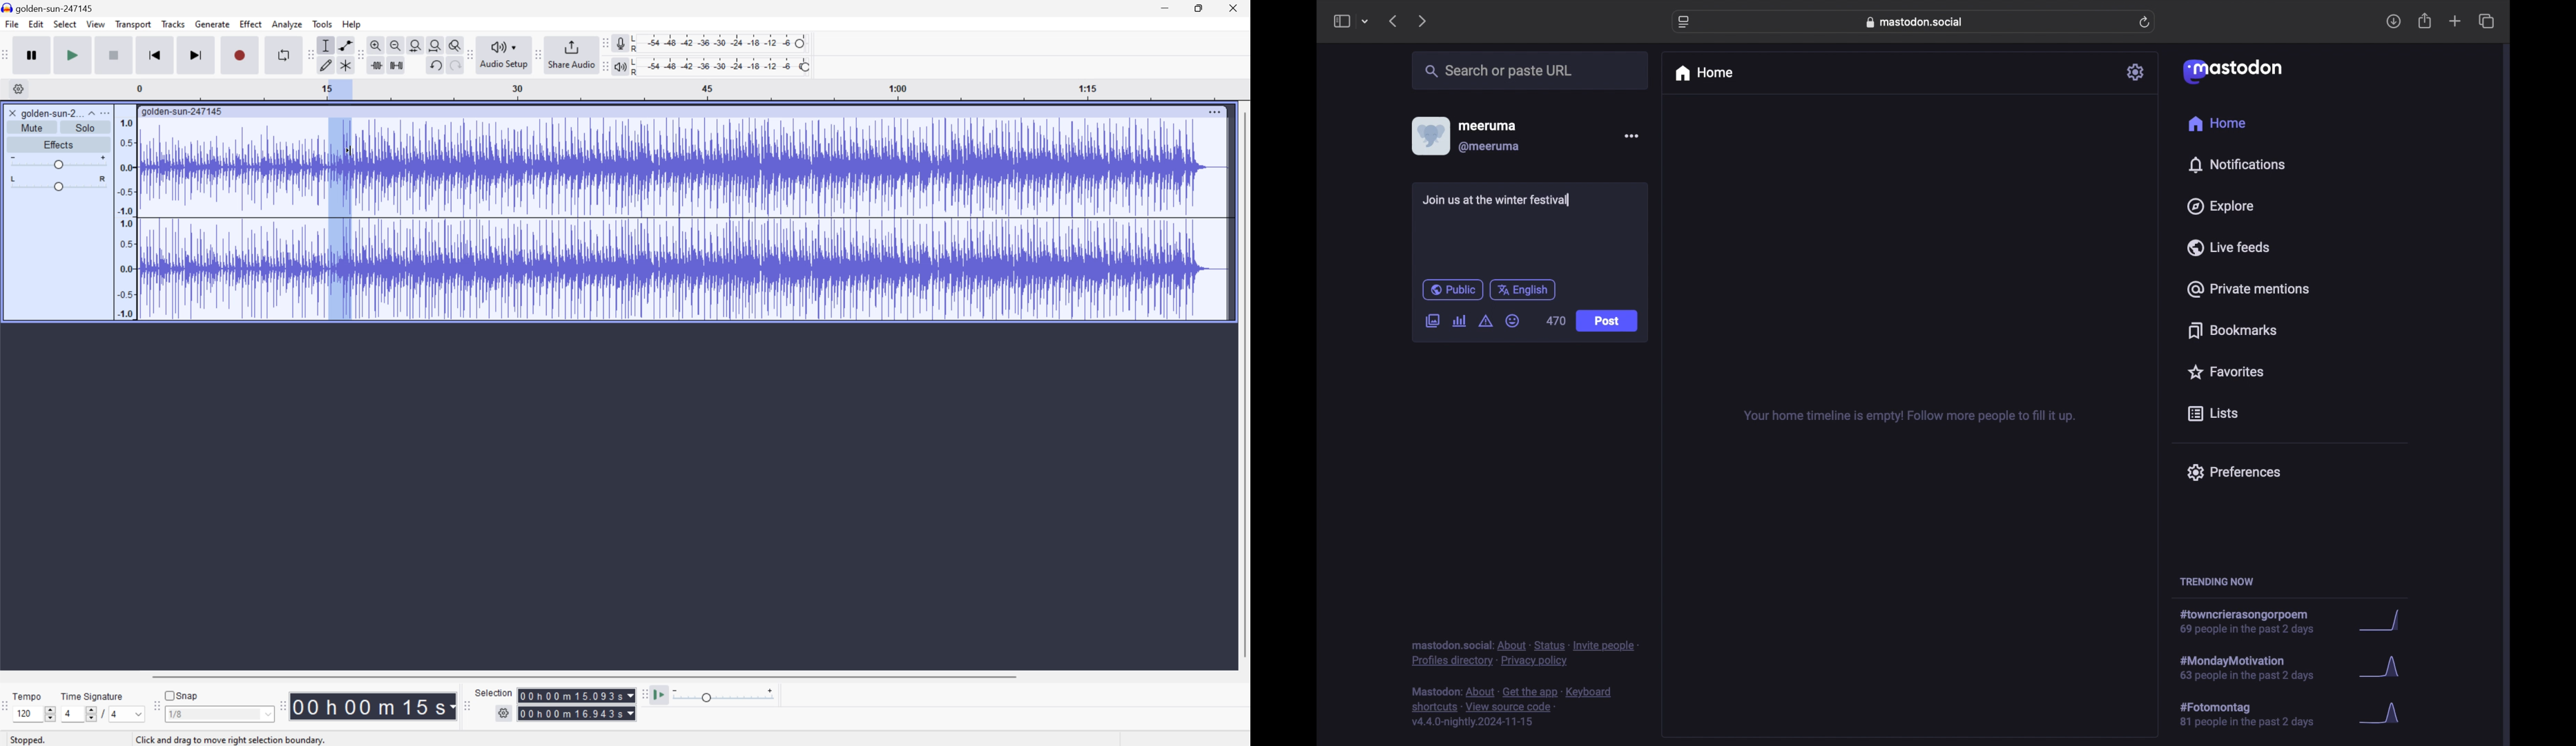 This screenshot has height=756, width=2576. Describe the element at coordinates (2229, 247) in the screenshot. I see `live feeds` at that location.